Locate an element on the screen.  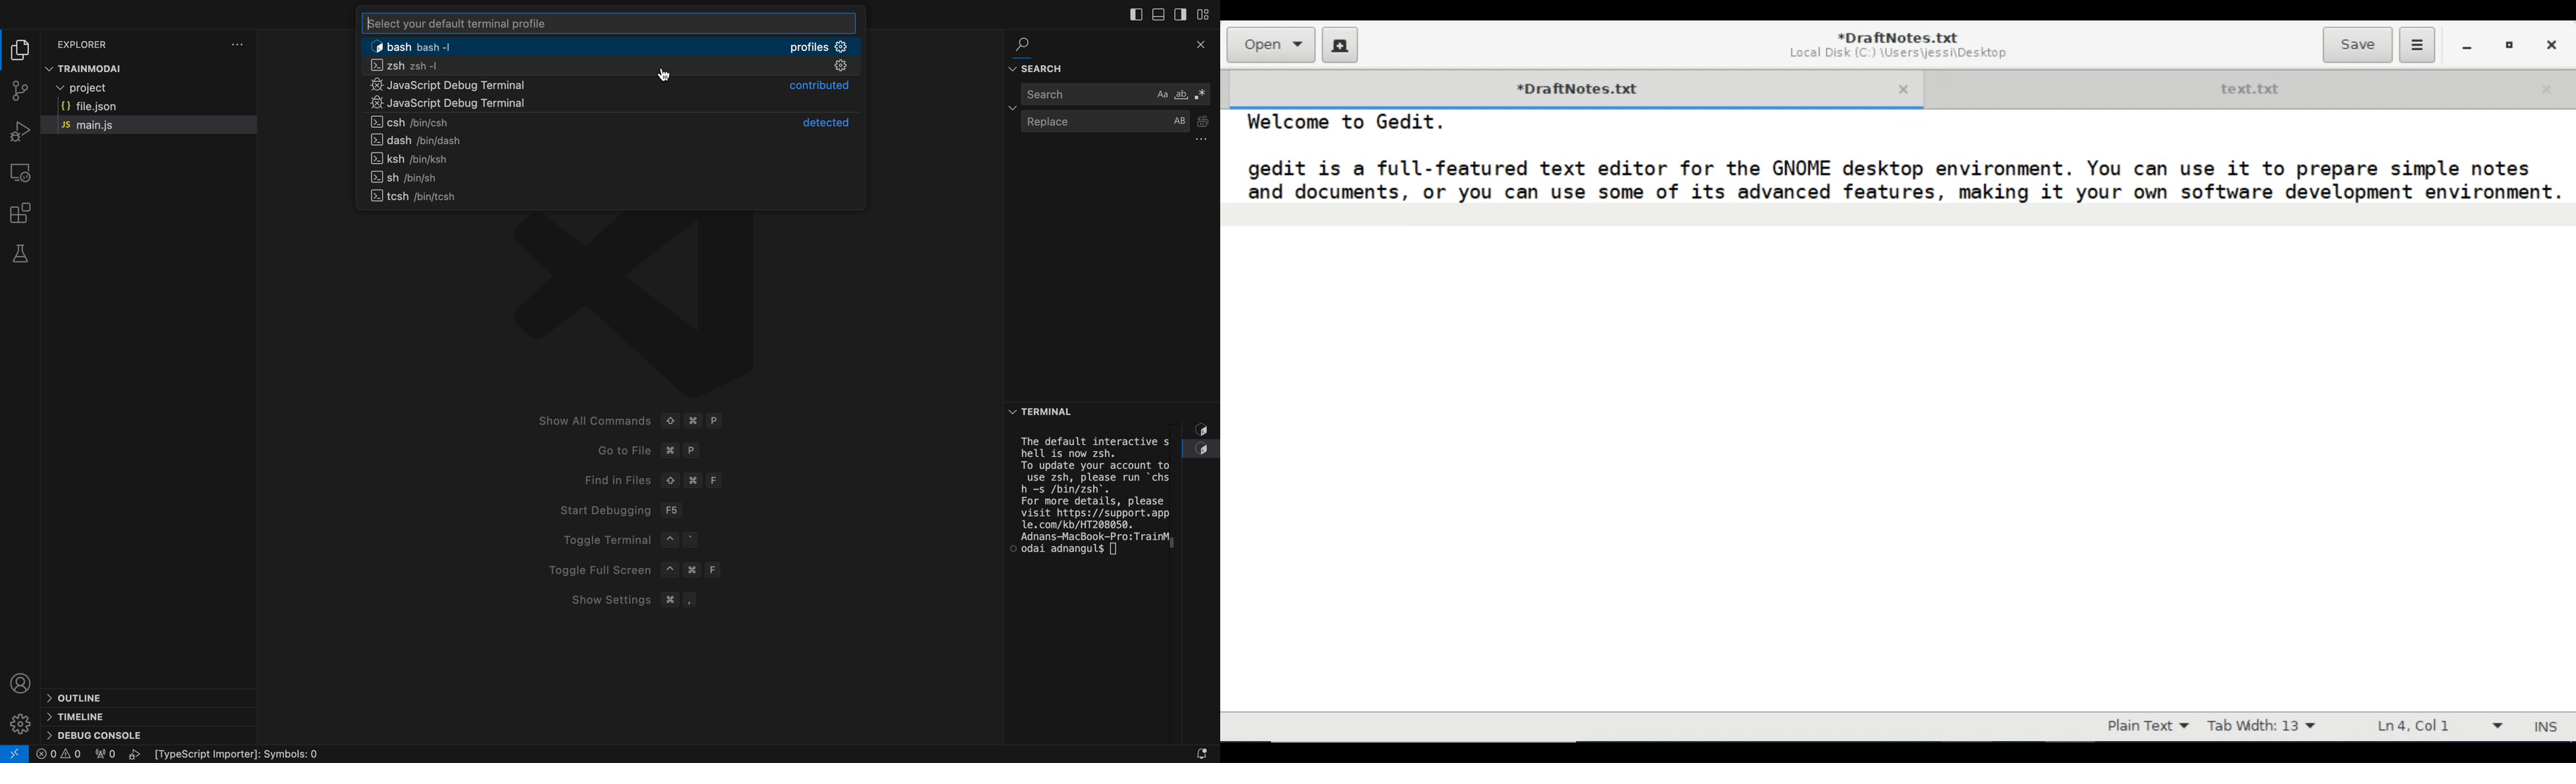
zsh terminal is located at coordinates (607, 67).